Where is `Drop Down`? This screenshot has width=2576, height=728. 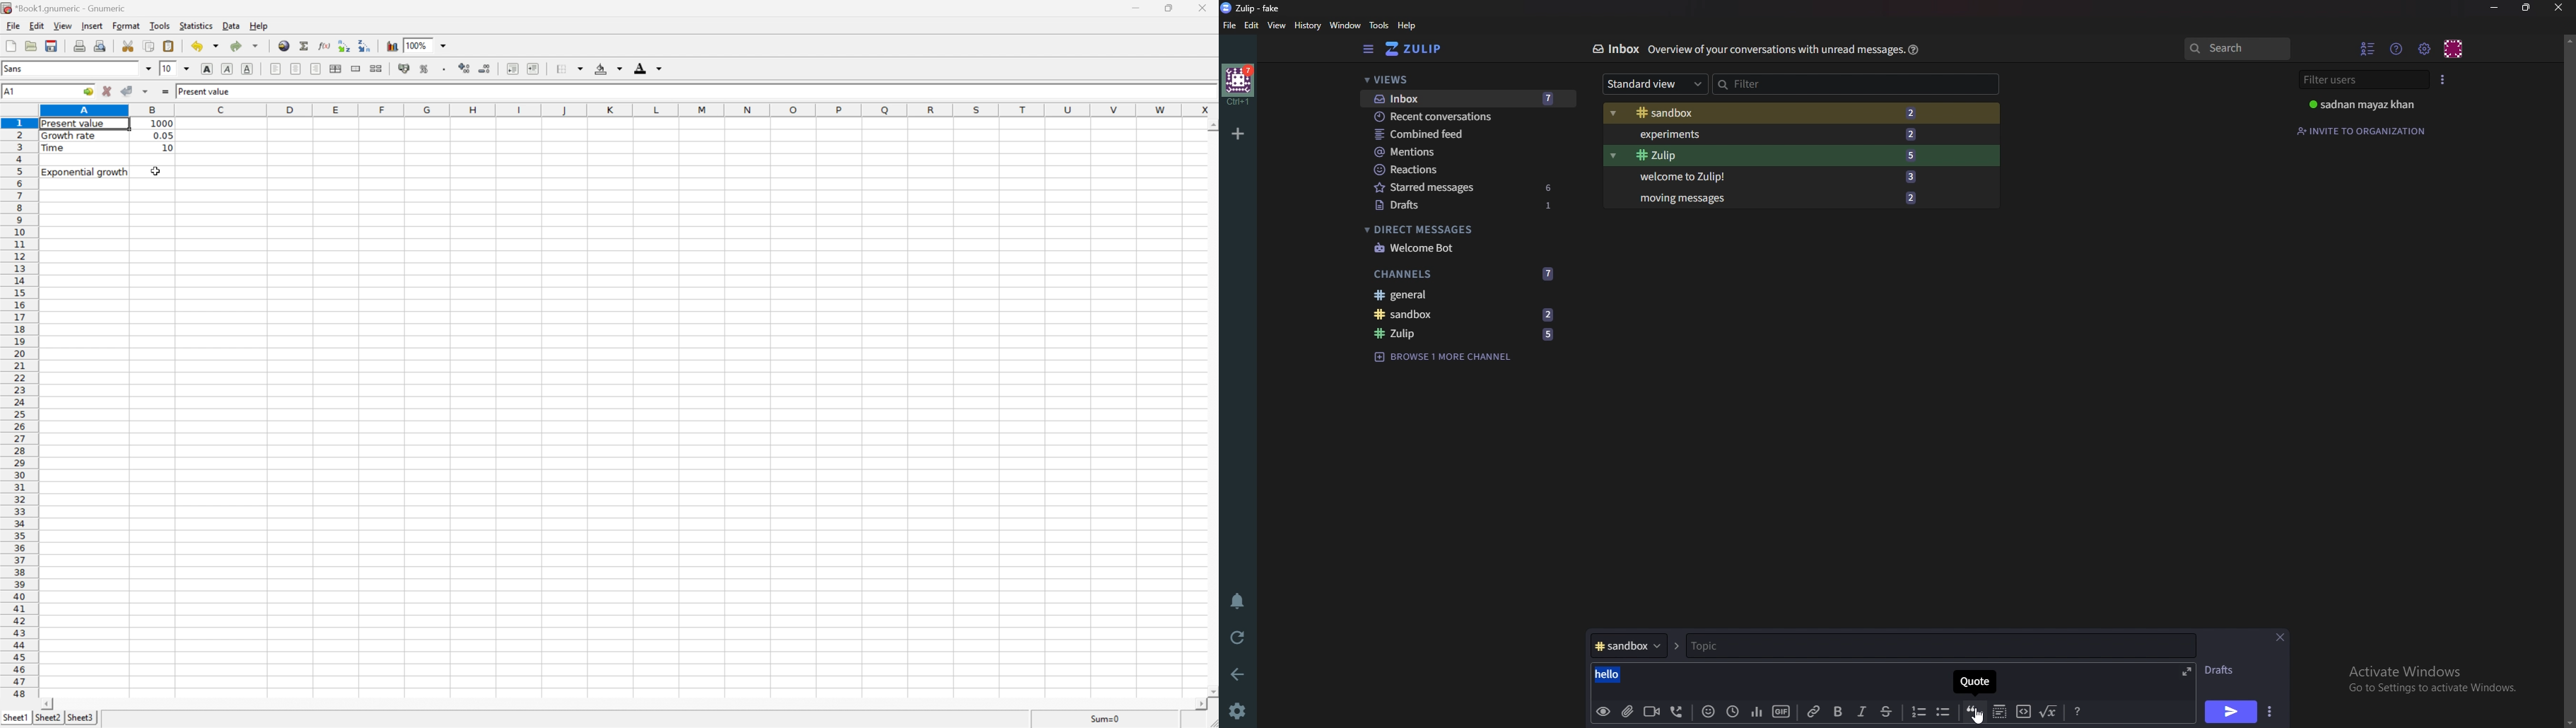
Drop Down is located at coordinates (446, 46).